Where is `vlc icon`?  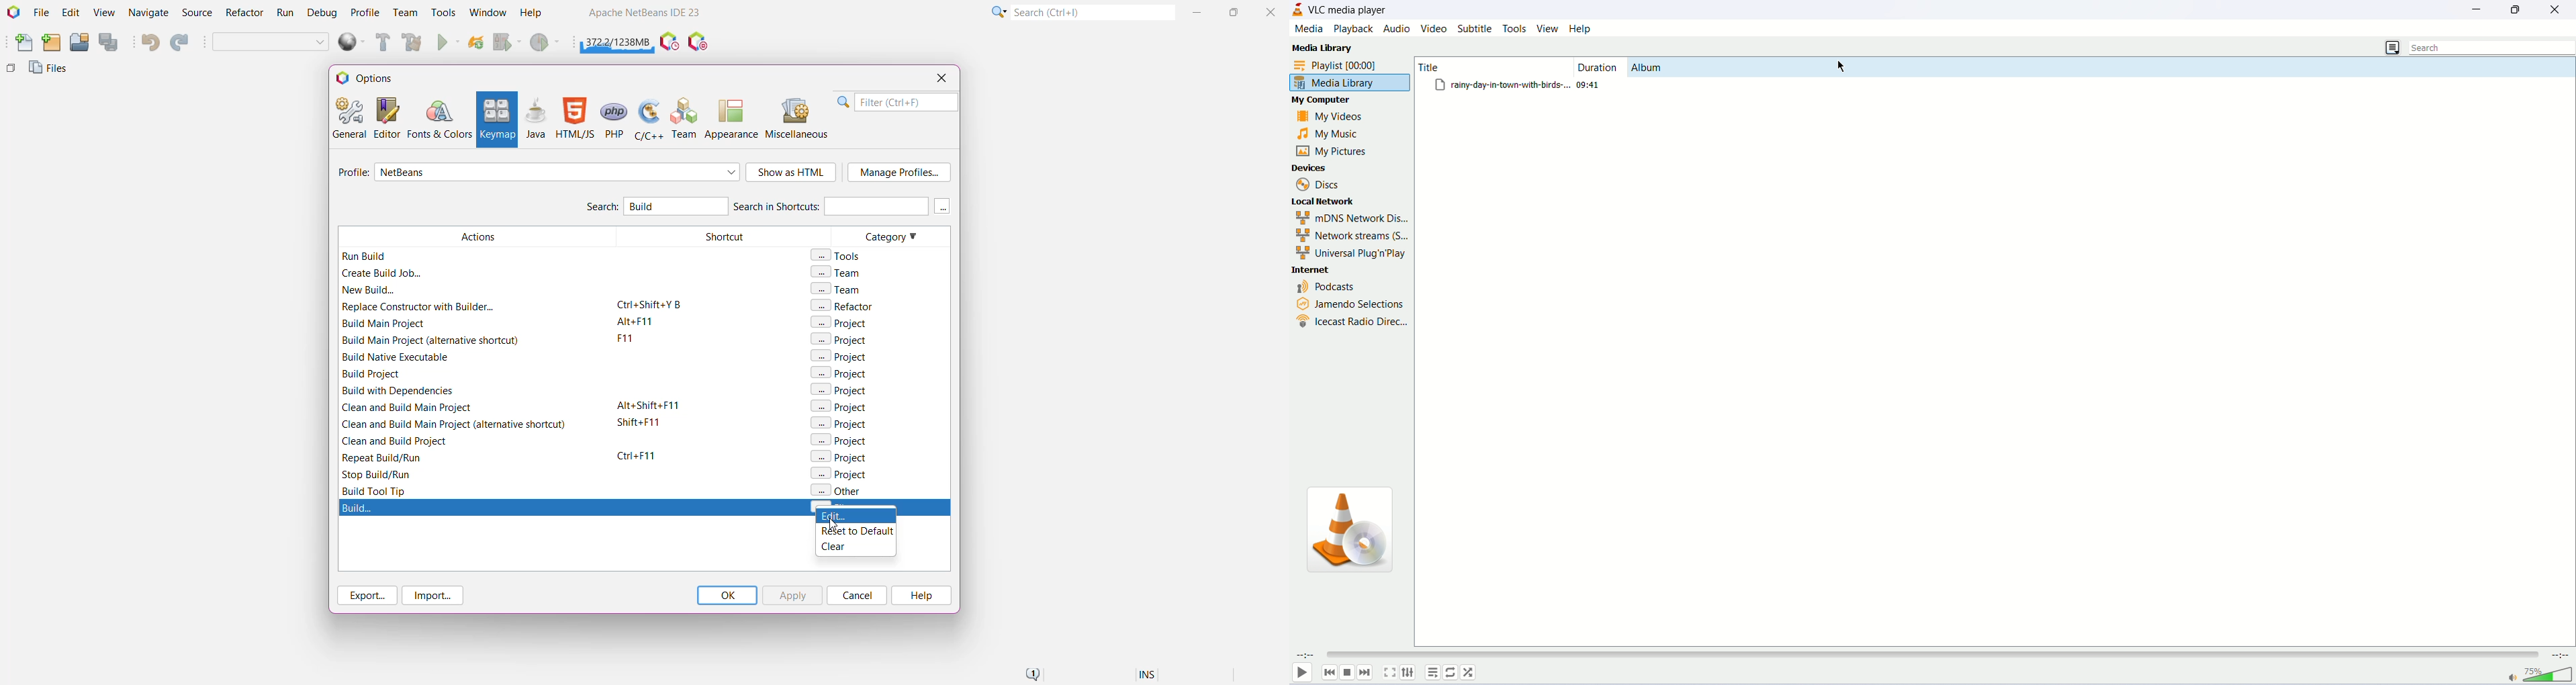 vlc icon is located at coordinates (1356, 528).